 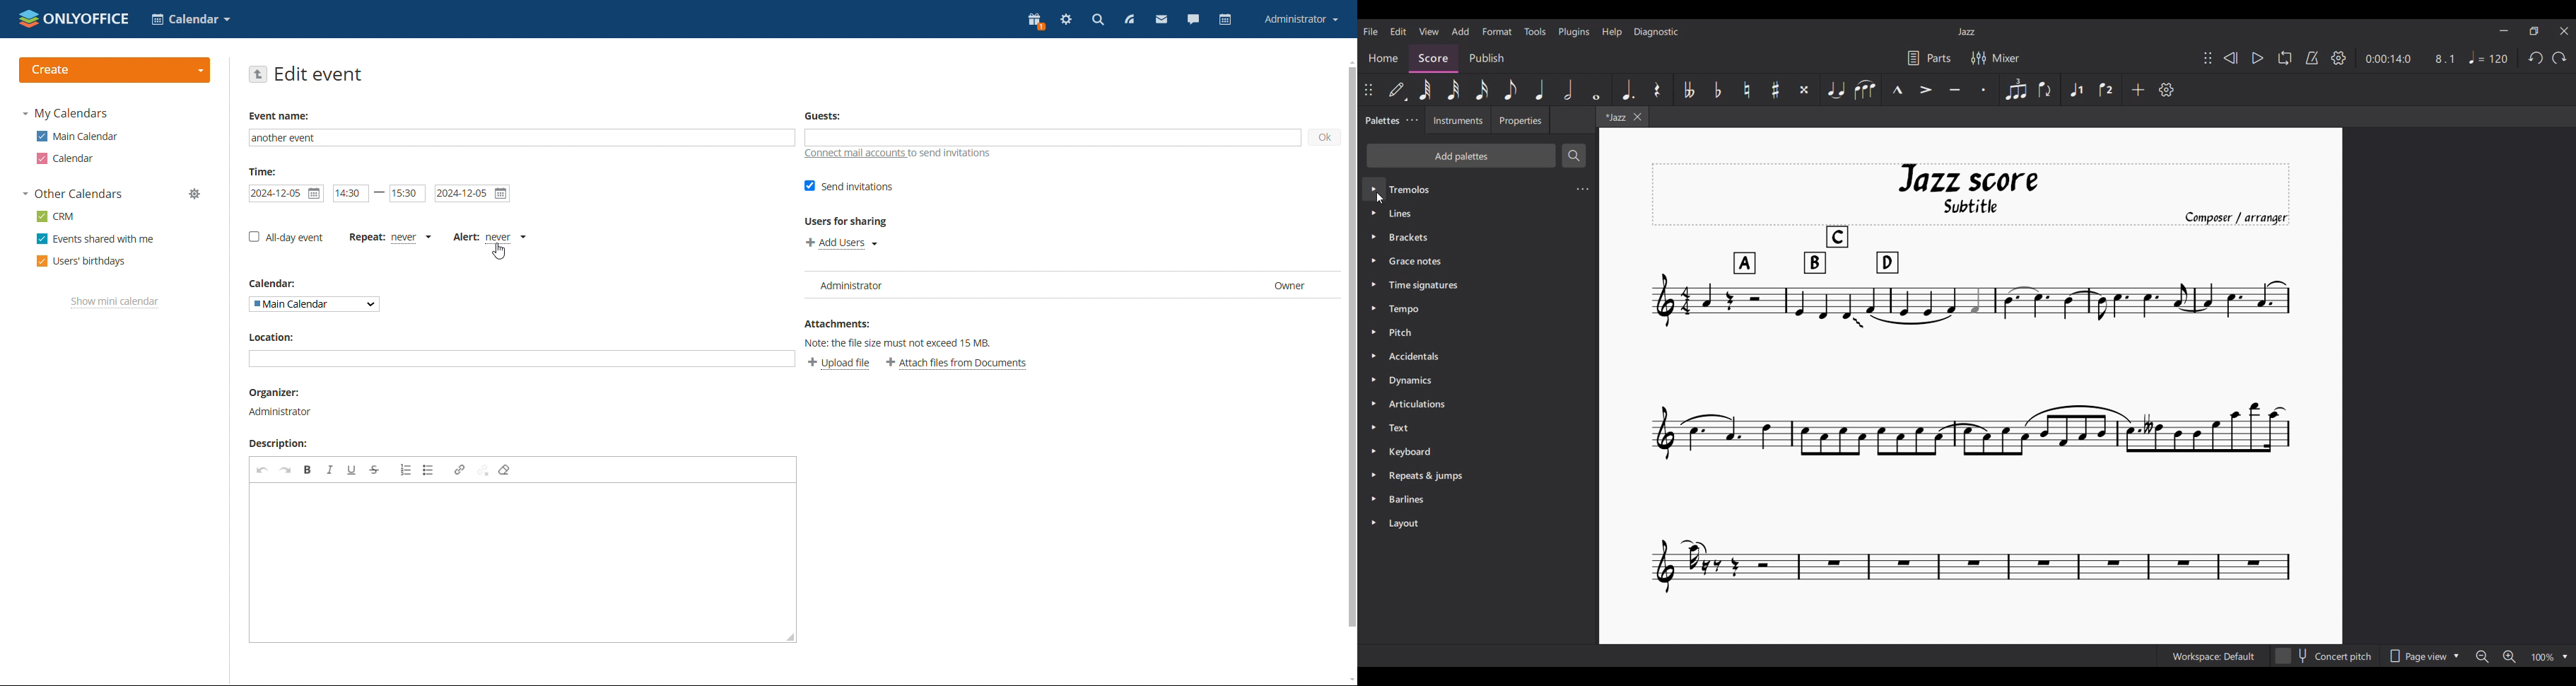 What do you see at coordinates (1804, 90) in the screenshot?
I see `Toggle double sharp` at bounding box center [1804, 90].